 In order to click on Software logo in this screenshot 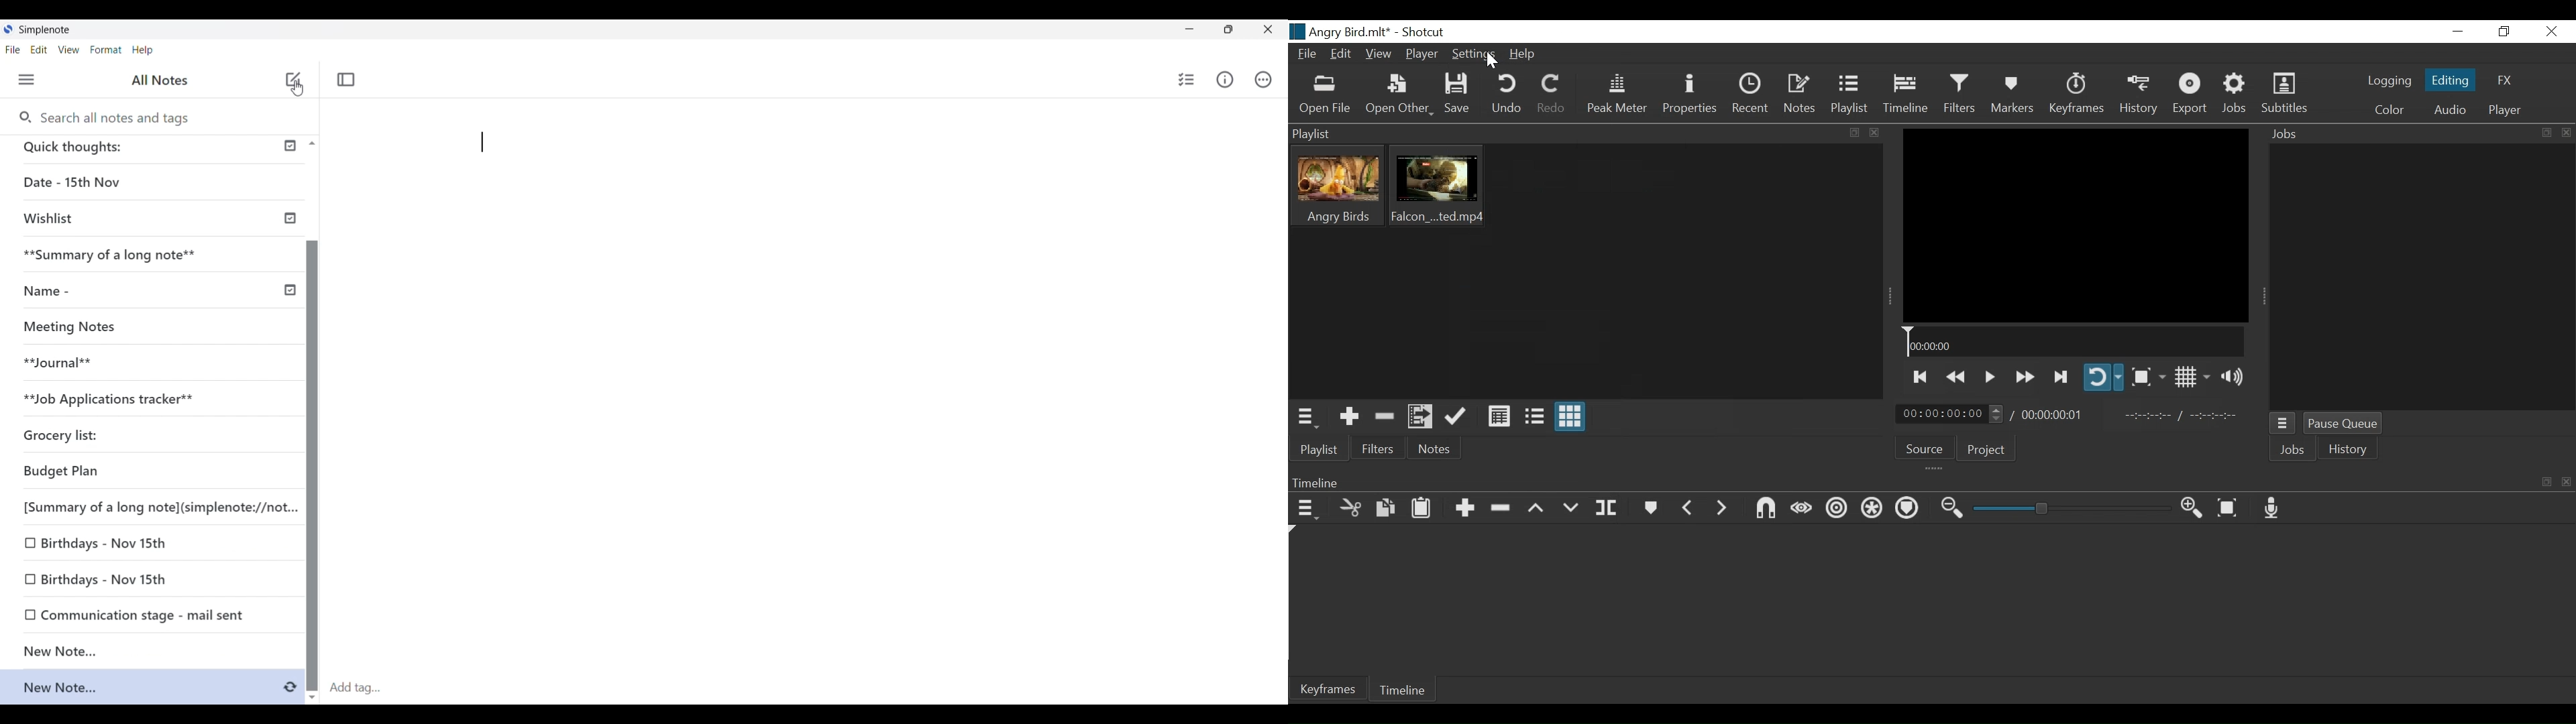, I will do `click(7, 29)`.